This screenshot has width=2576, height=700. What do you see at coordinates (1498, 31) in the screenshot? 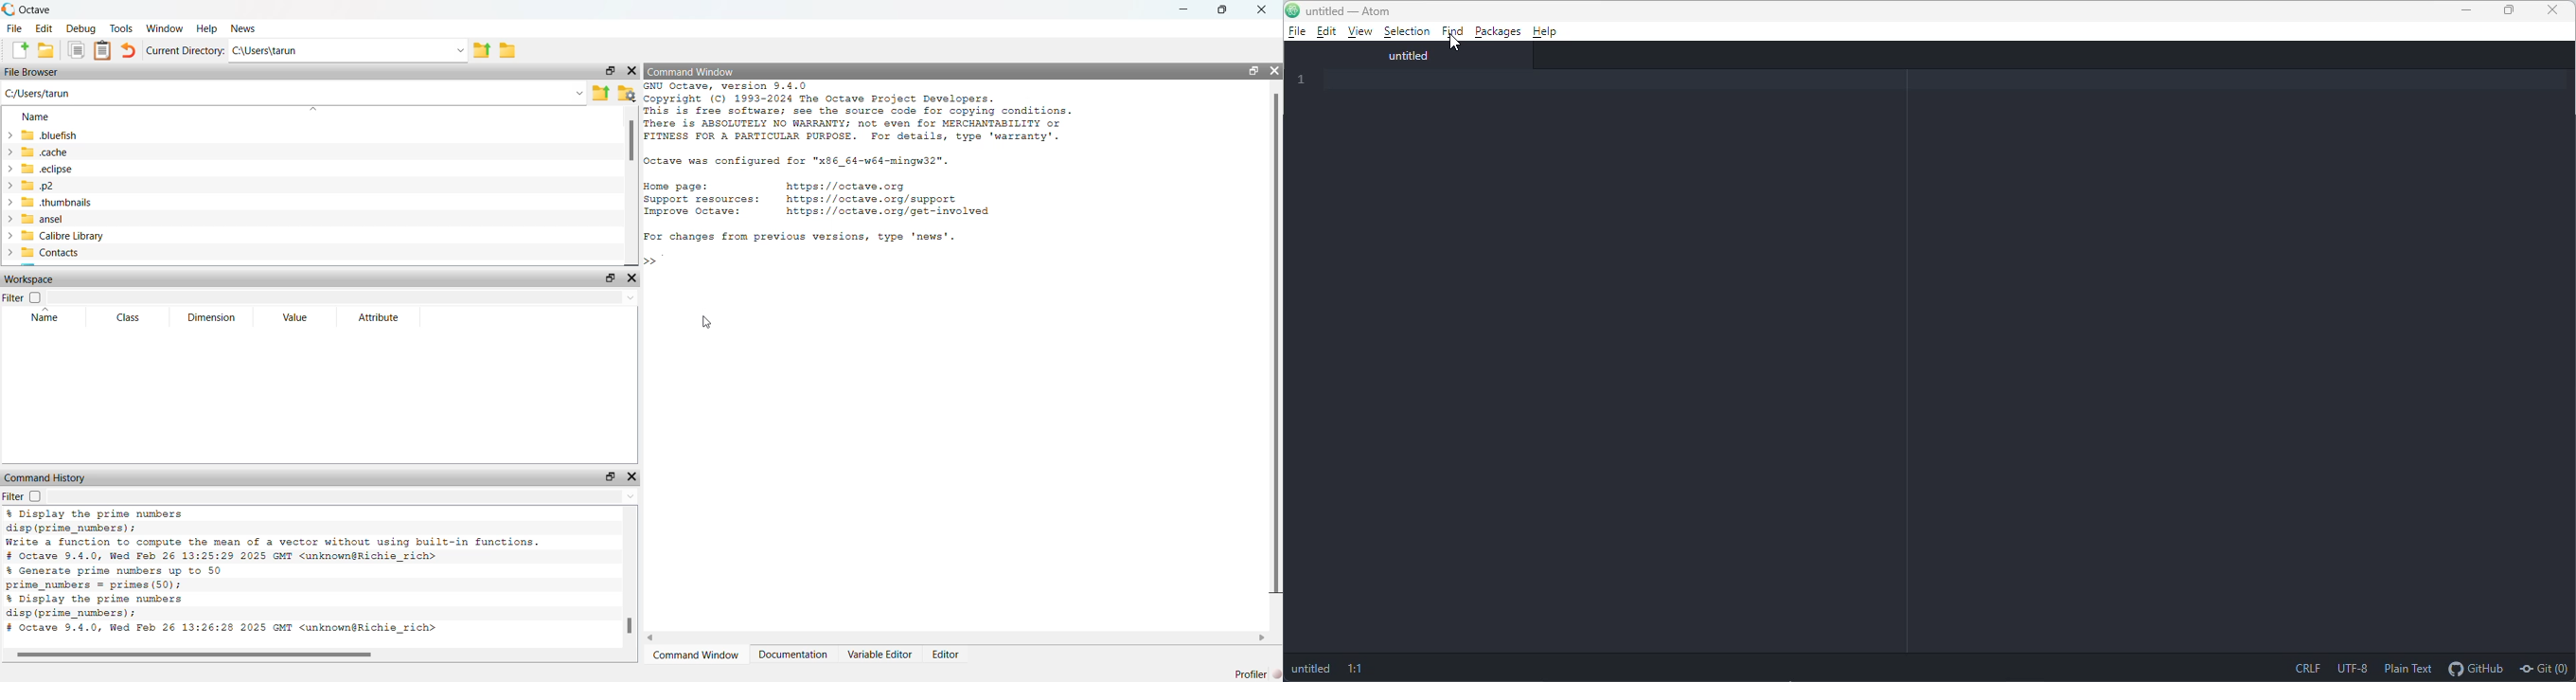
I see `packages` at bounding box center [1498, 31].